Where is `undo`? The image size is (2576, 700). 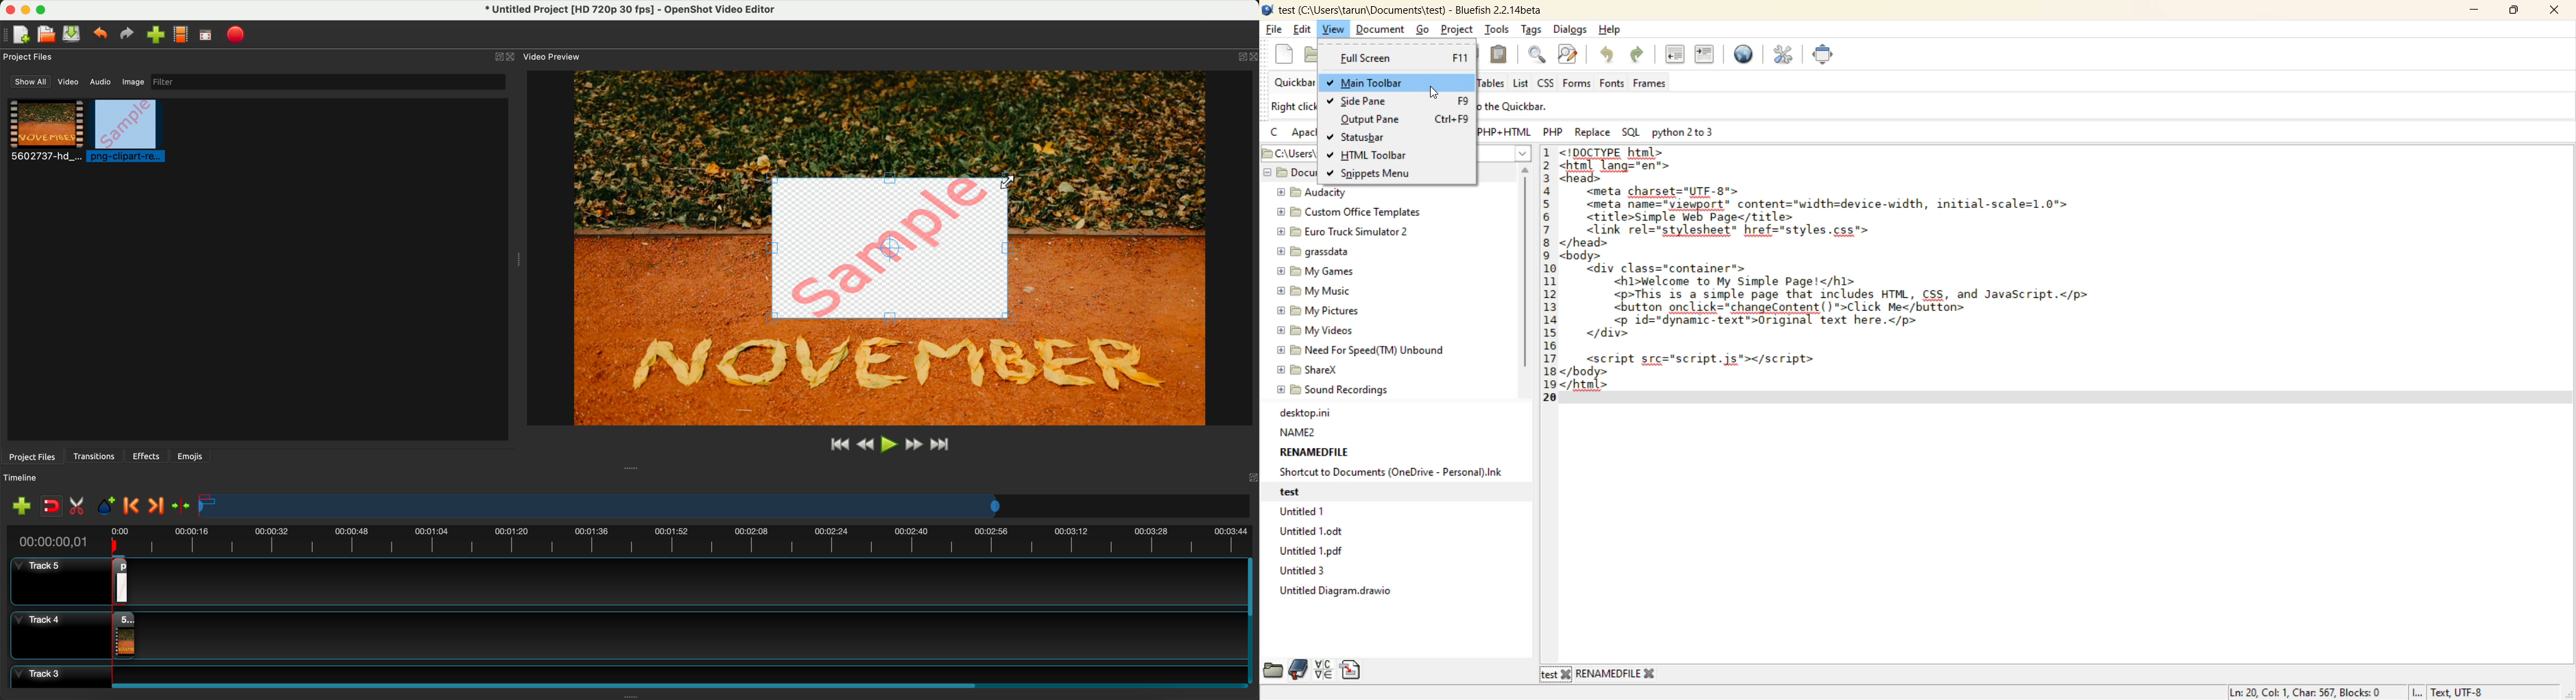 undo is located at coordinates (102, 35).